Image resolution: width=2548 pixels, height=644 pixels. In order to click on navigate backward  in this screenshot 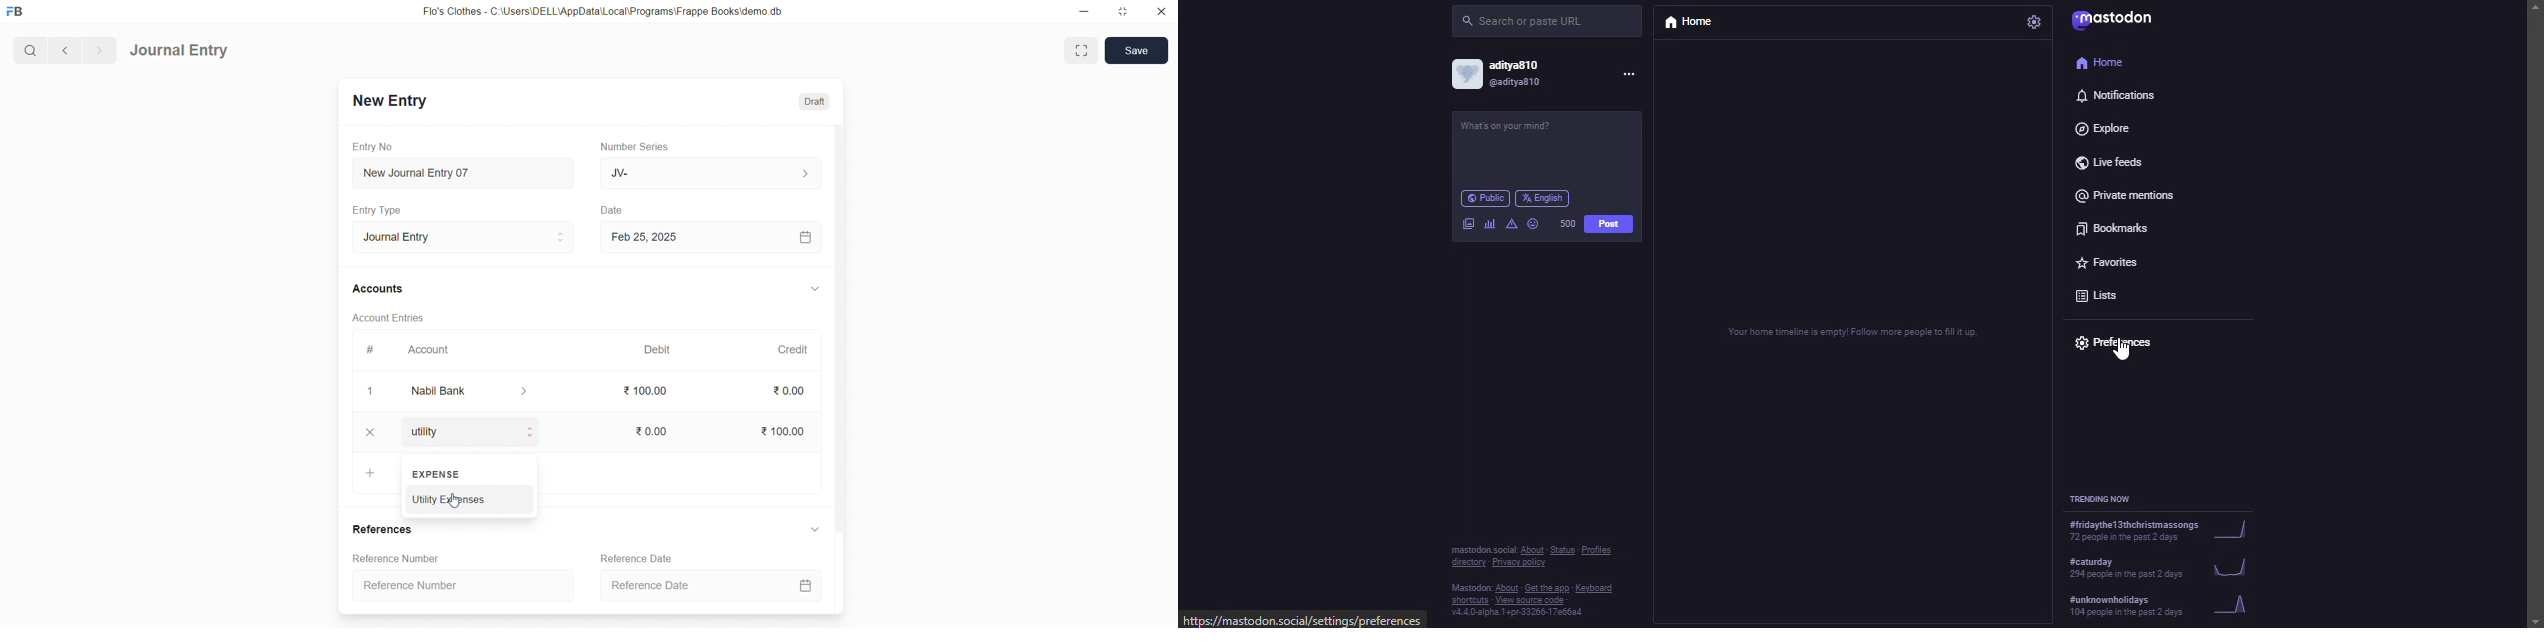, I will do `click(63, 49)`.